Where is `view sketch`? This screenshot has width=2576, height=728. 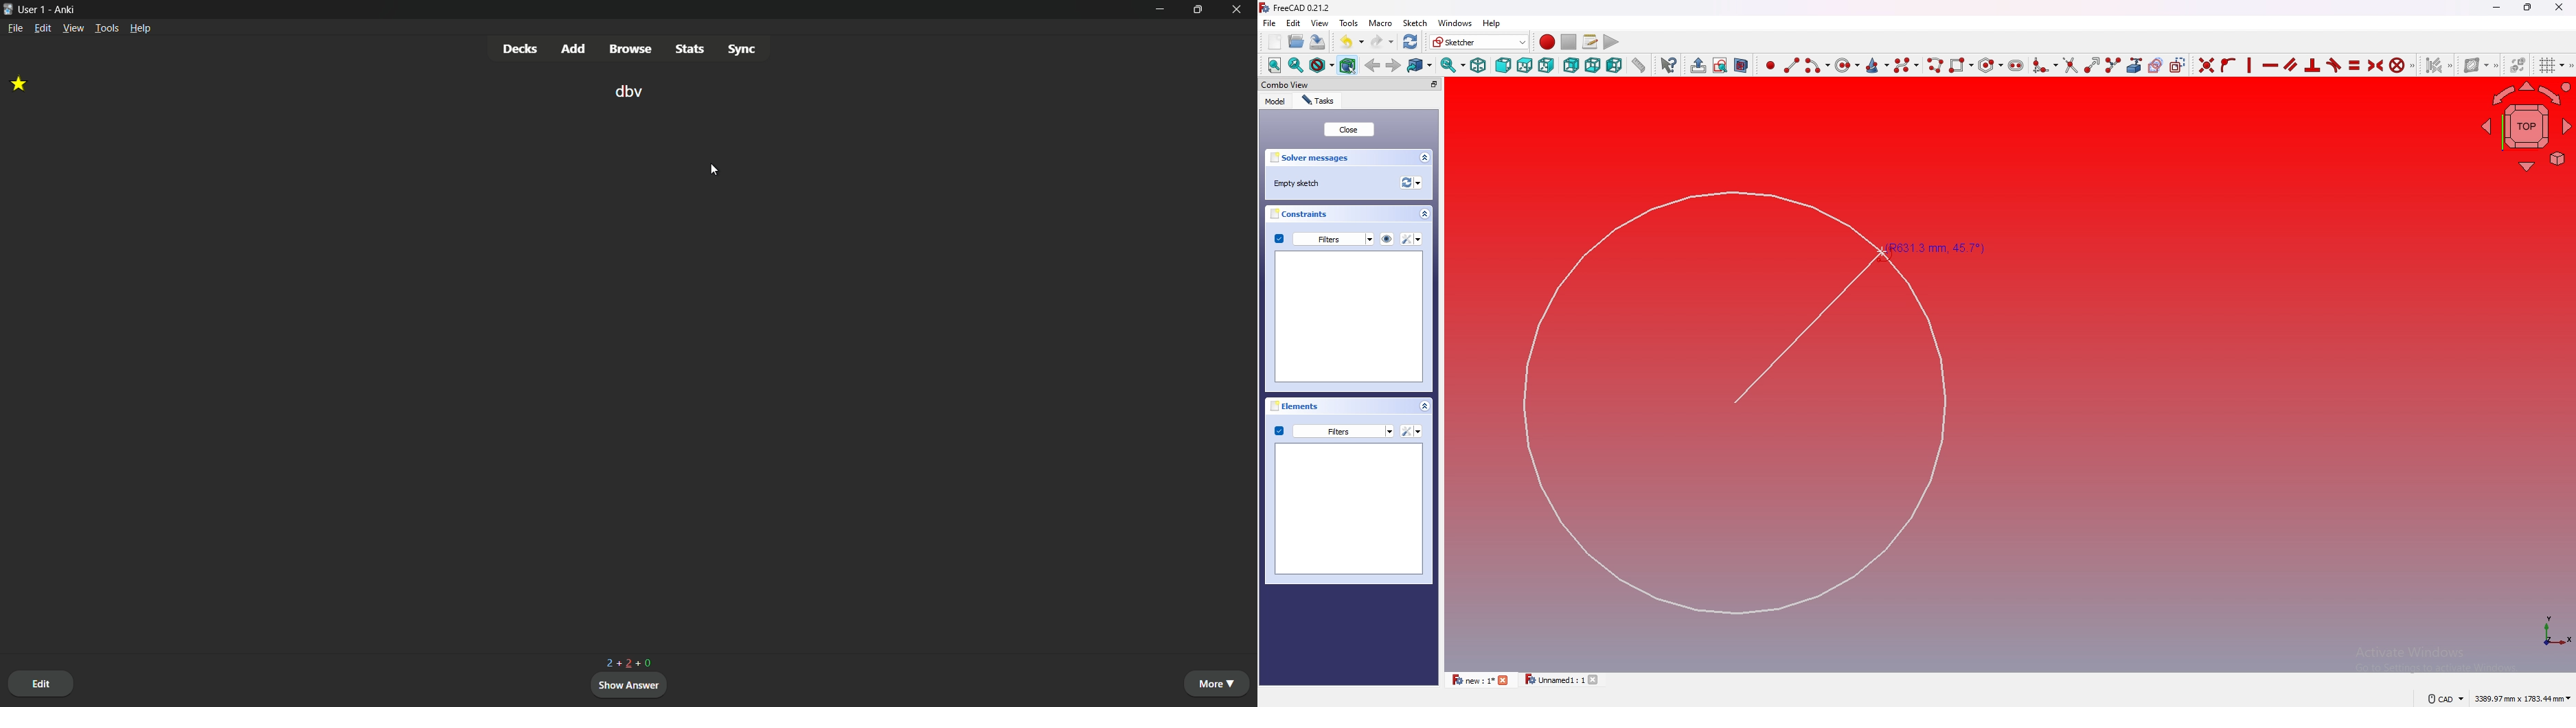 view sketch is located at coordinates (1720, 65).